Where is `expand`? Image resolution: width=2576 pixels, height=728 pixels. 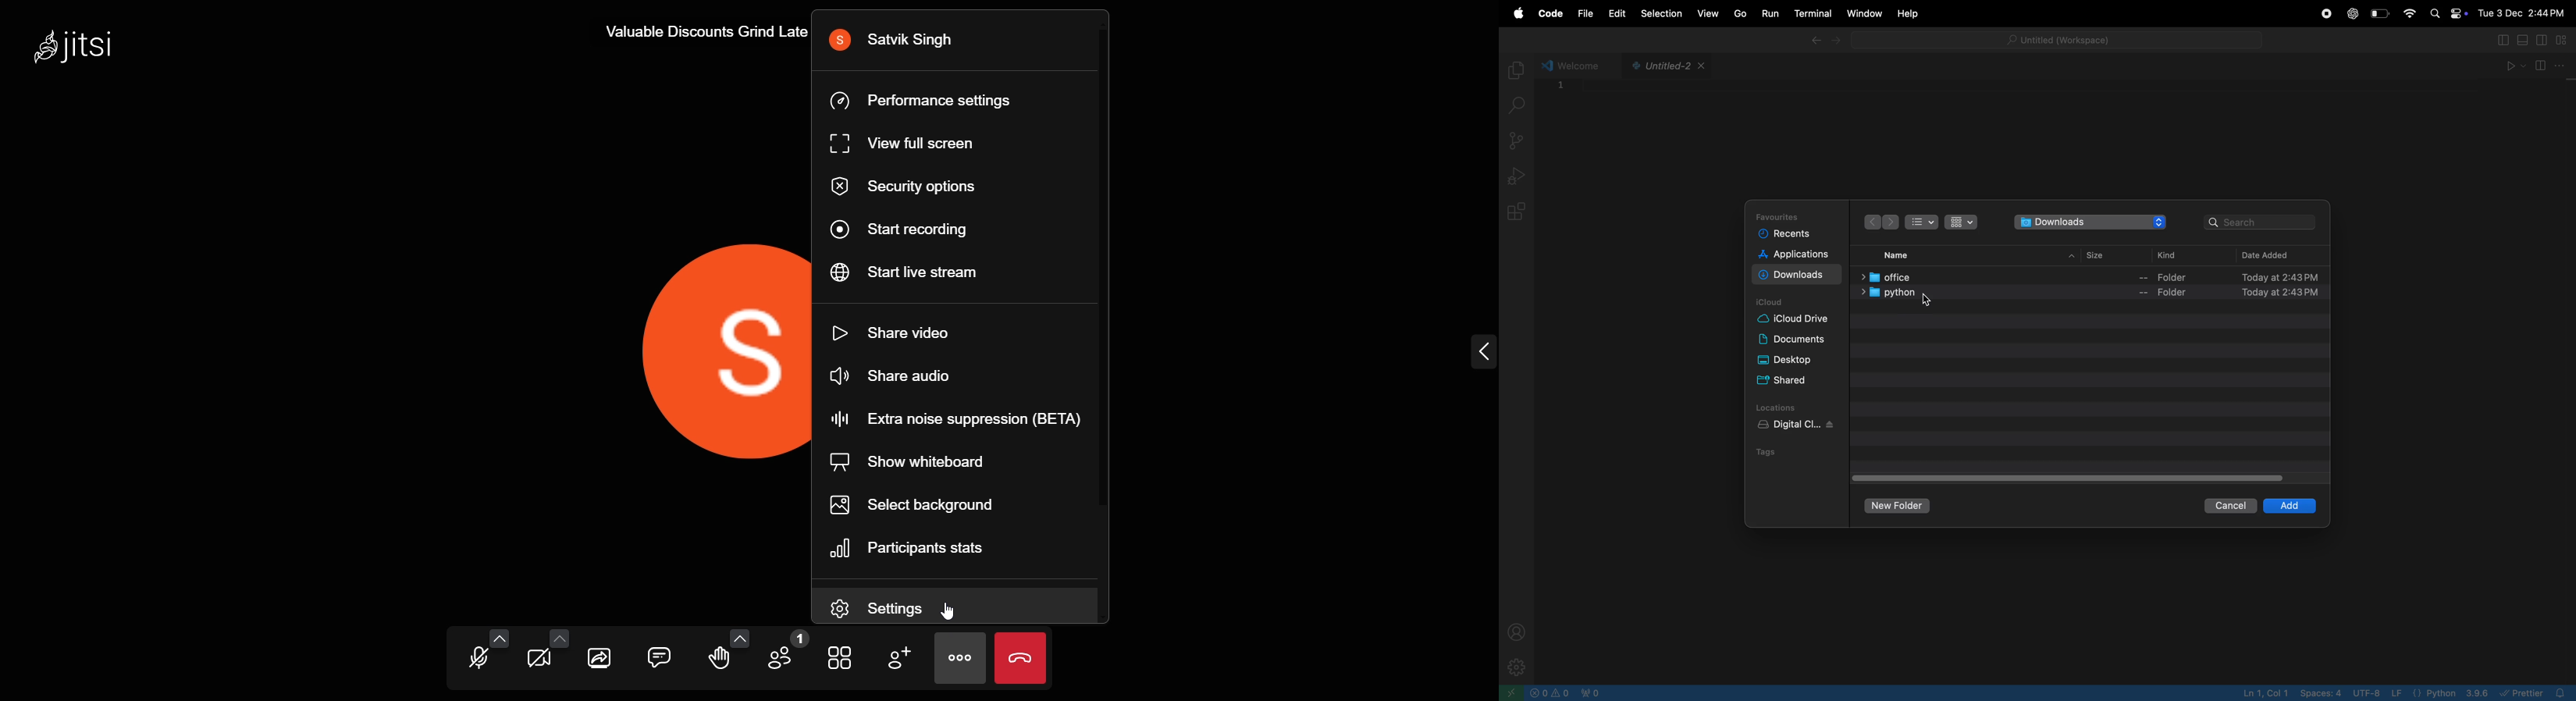 expand is located at coordinates (1478, 354).